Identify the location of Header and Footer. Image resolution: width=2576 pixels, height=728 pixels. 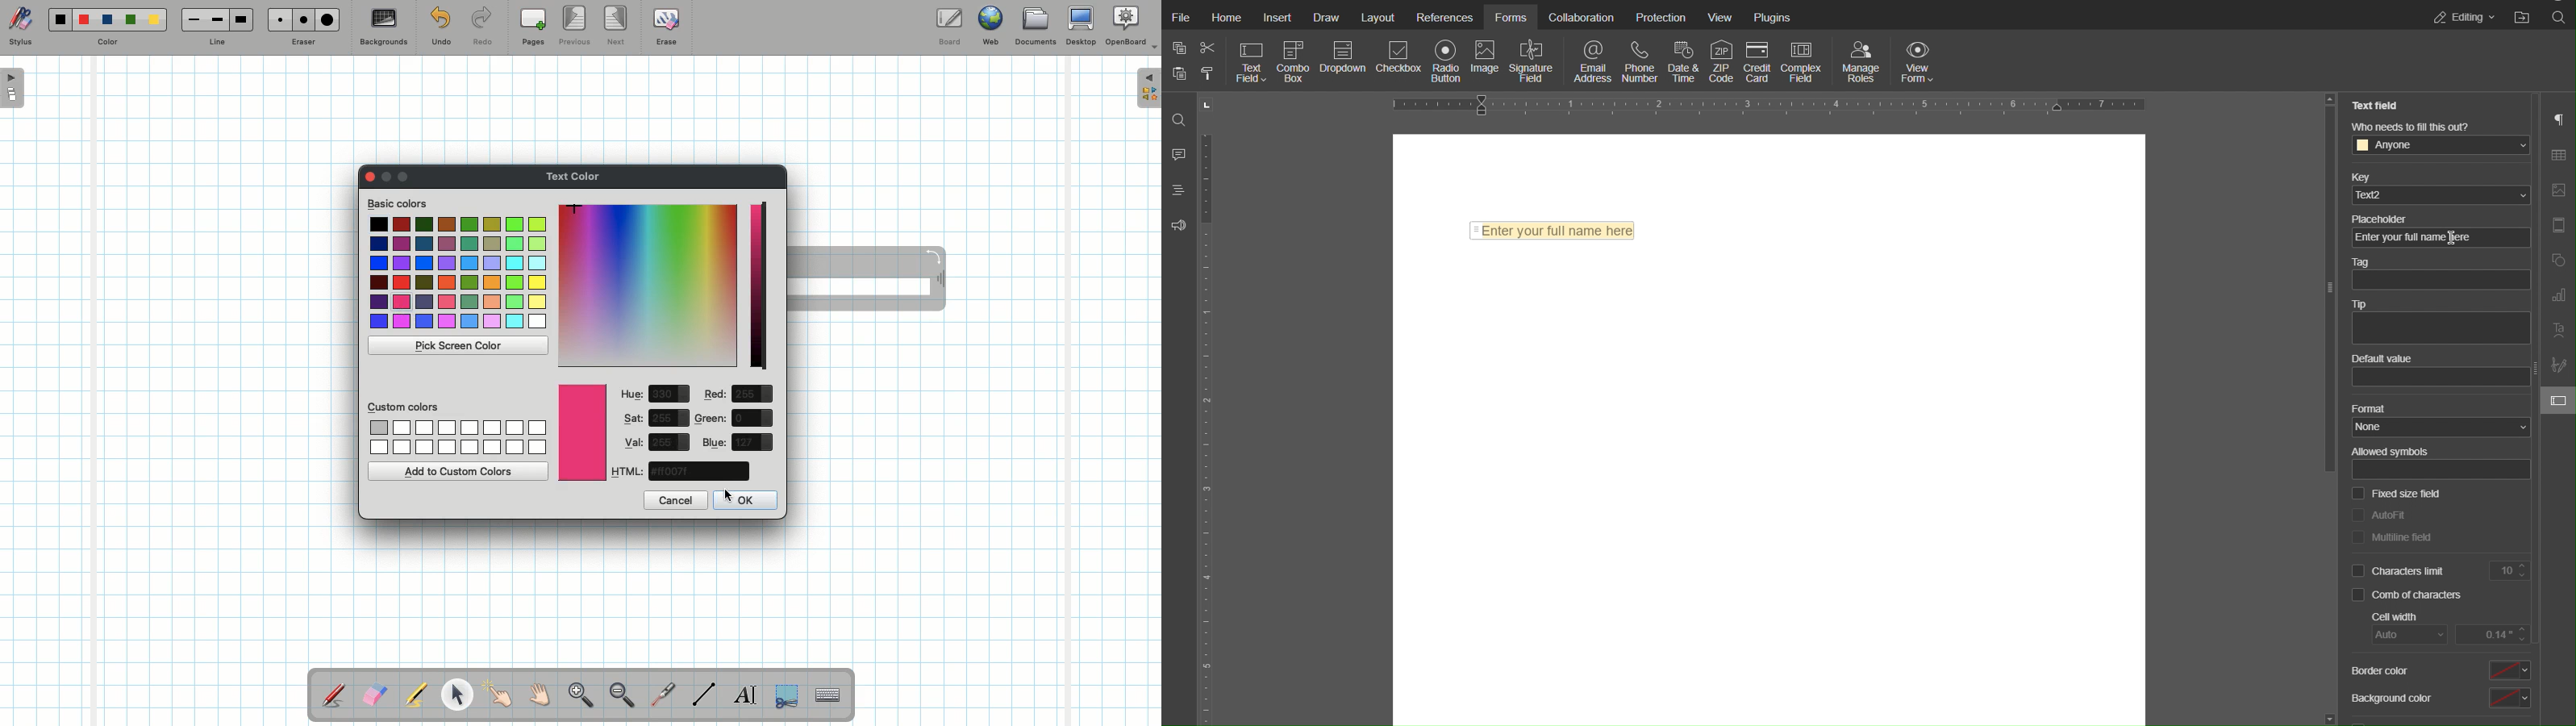
(2558, 225).